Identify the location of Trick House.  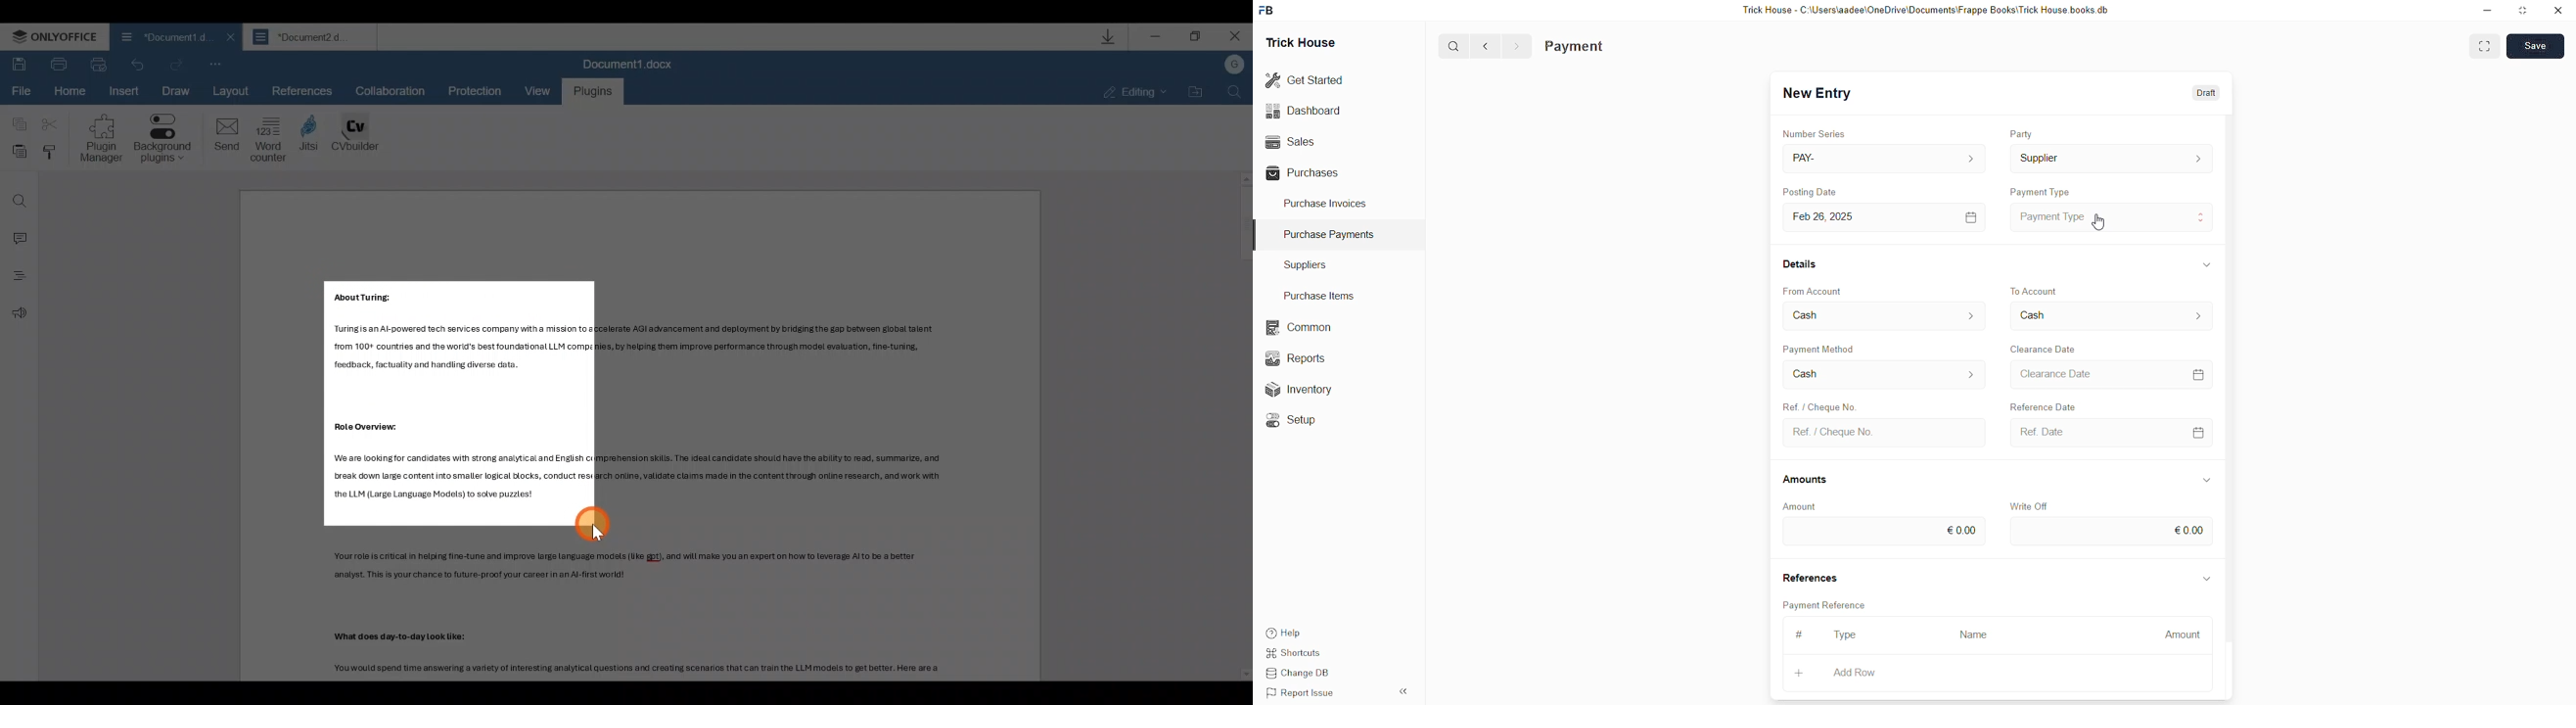
(1302, 40).